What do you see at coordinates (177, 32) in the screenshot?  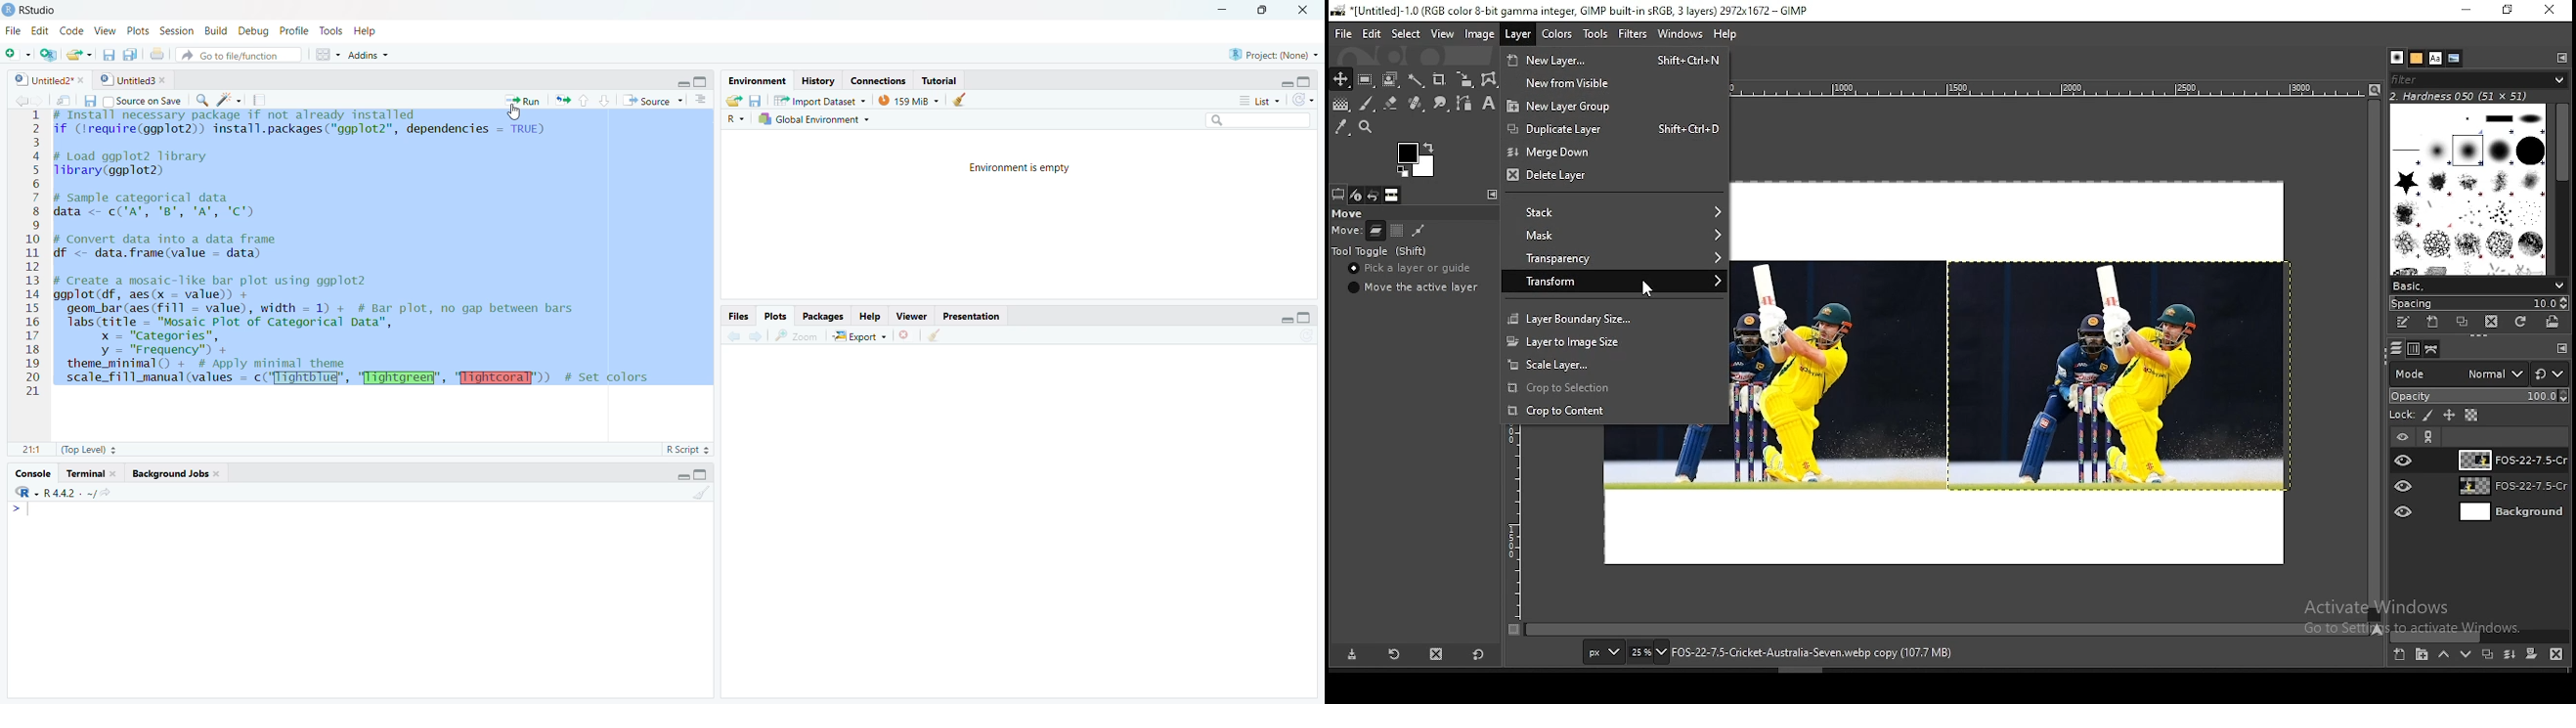 I see `Session` at bounding box center [177, 32].